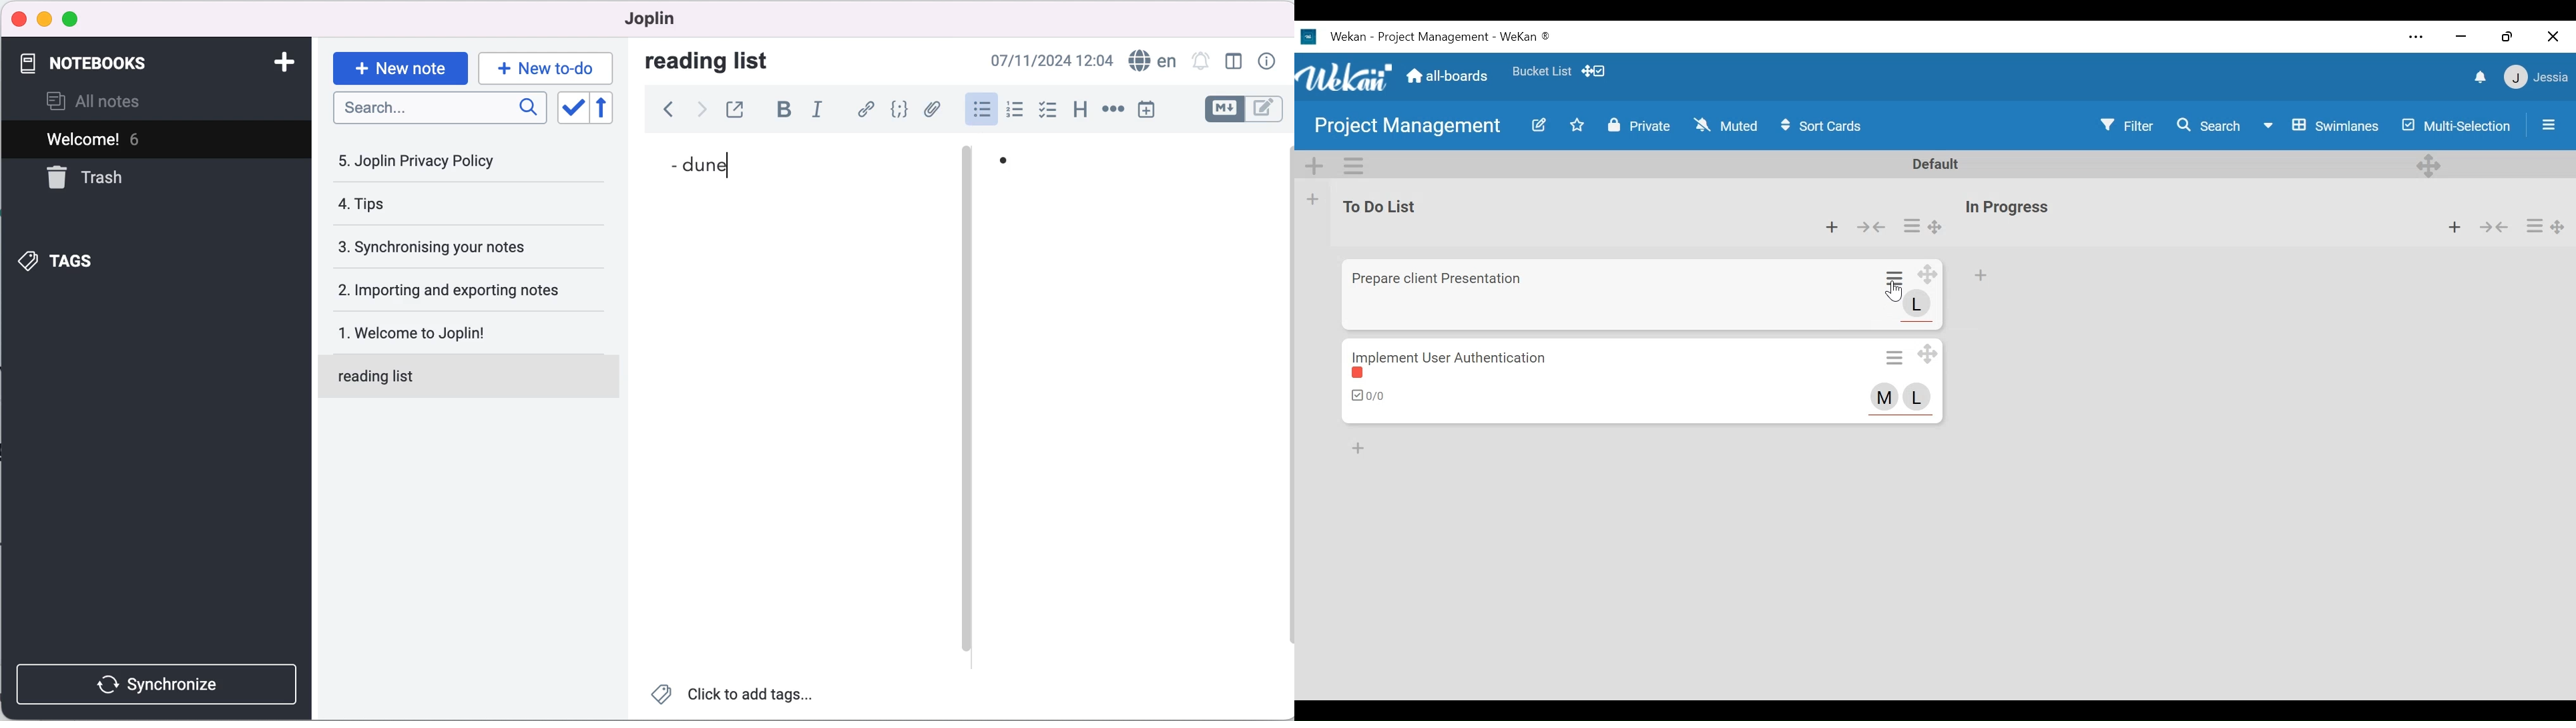  Describe the element at coordinates (443, 204) in the screenshot. I see `tips` at that location.